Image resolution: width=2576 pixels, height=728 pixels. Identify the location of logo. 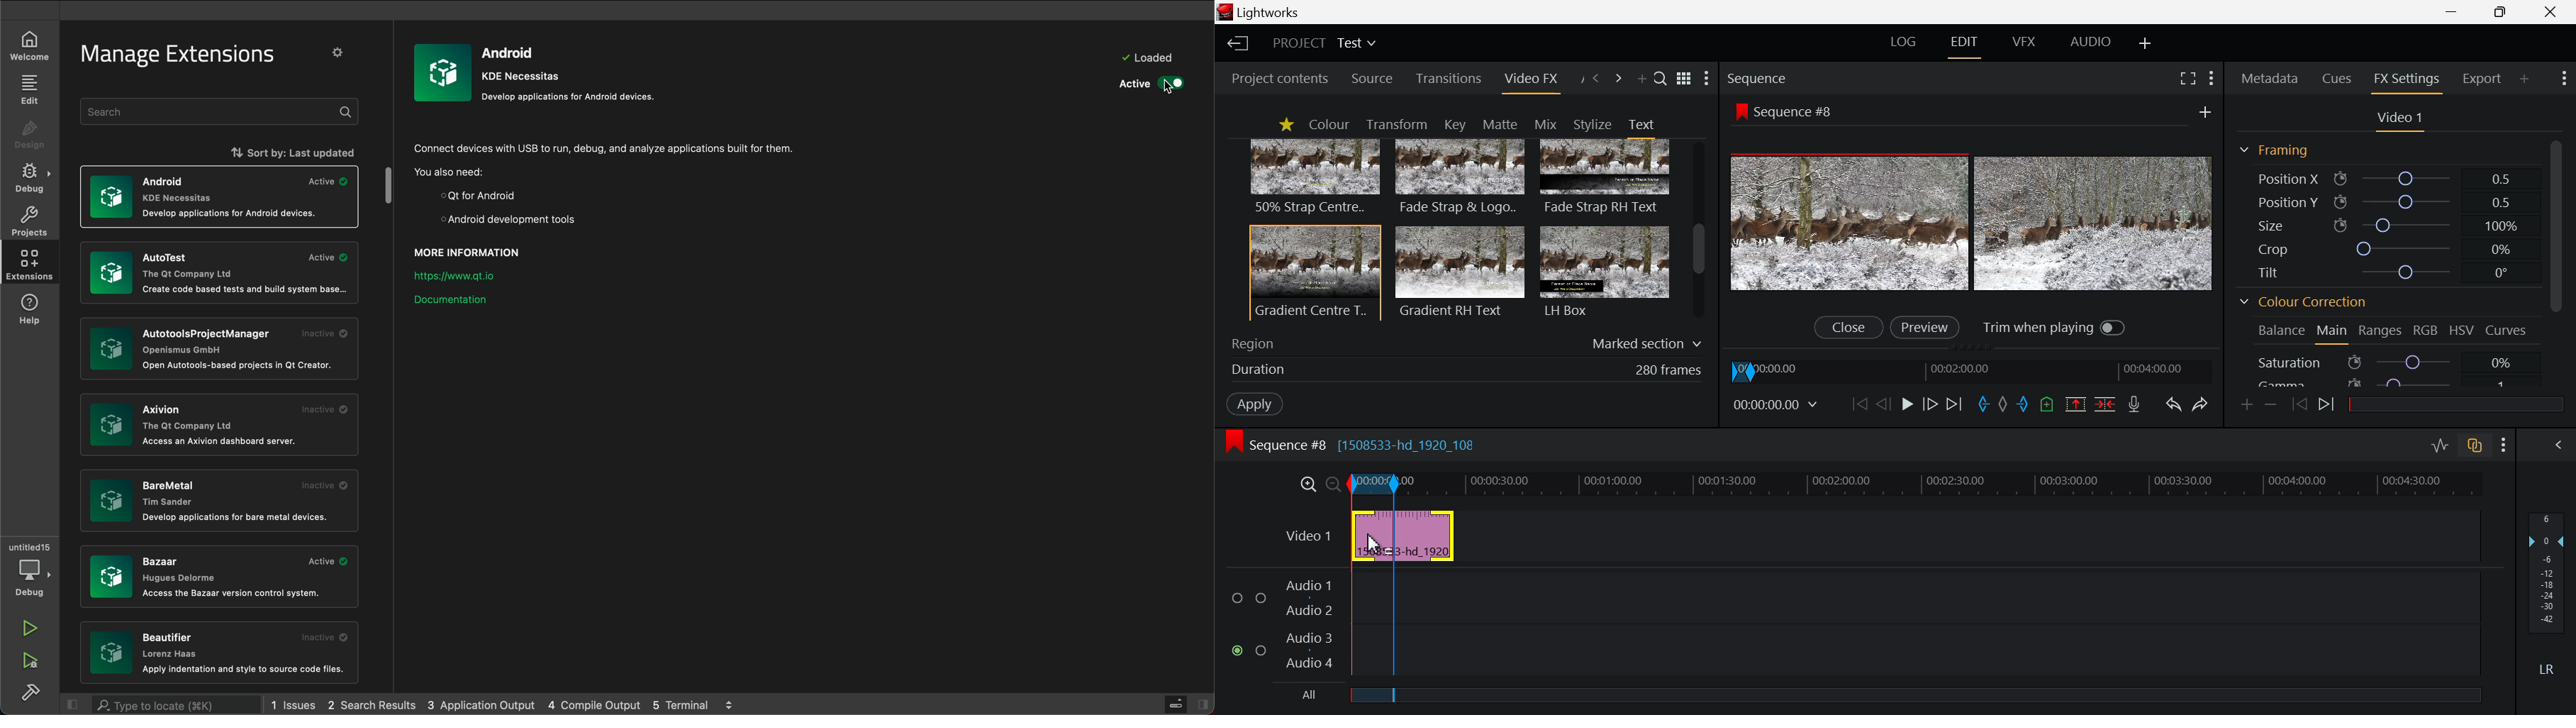
(443, 71).